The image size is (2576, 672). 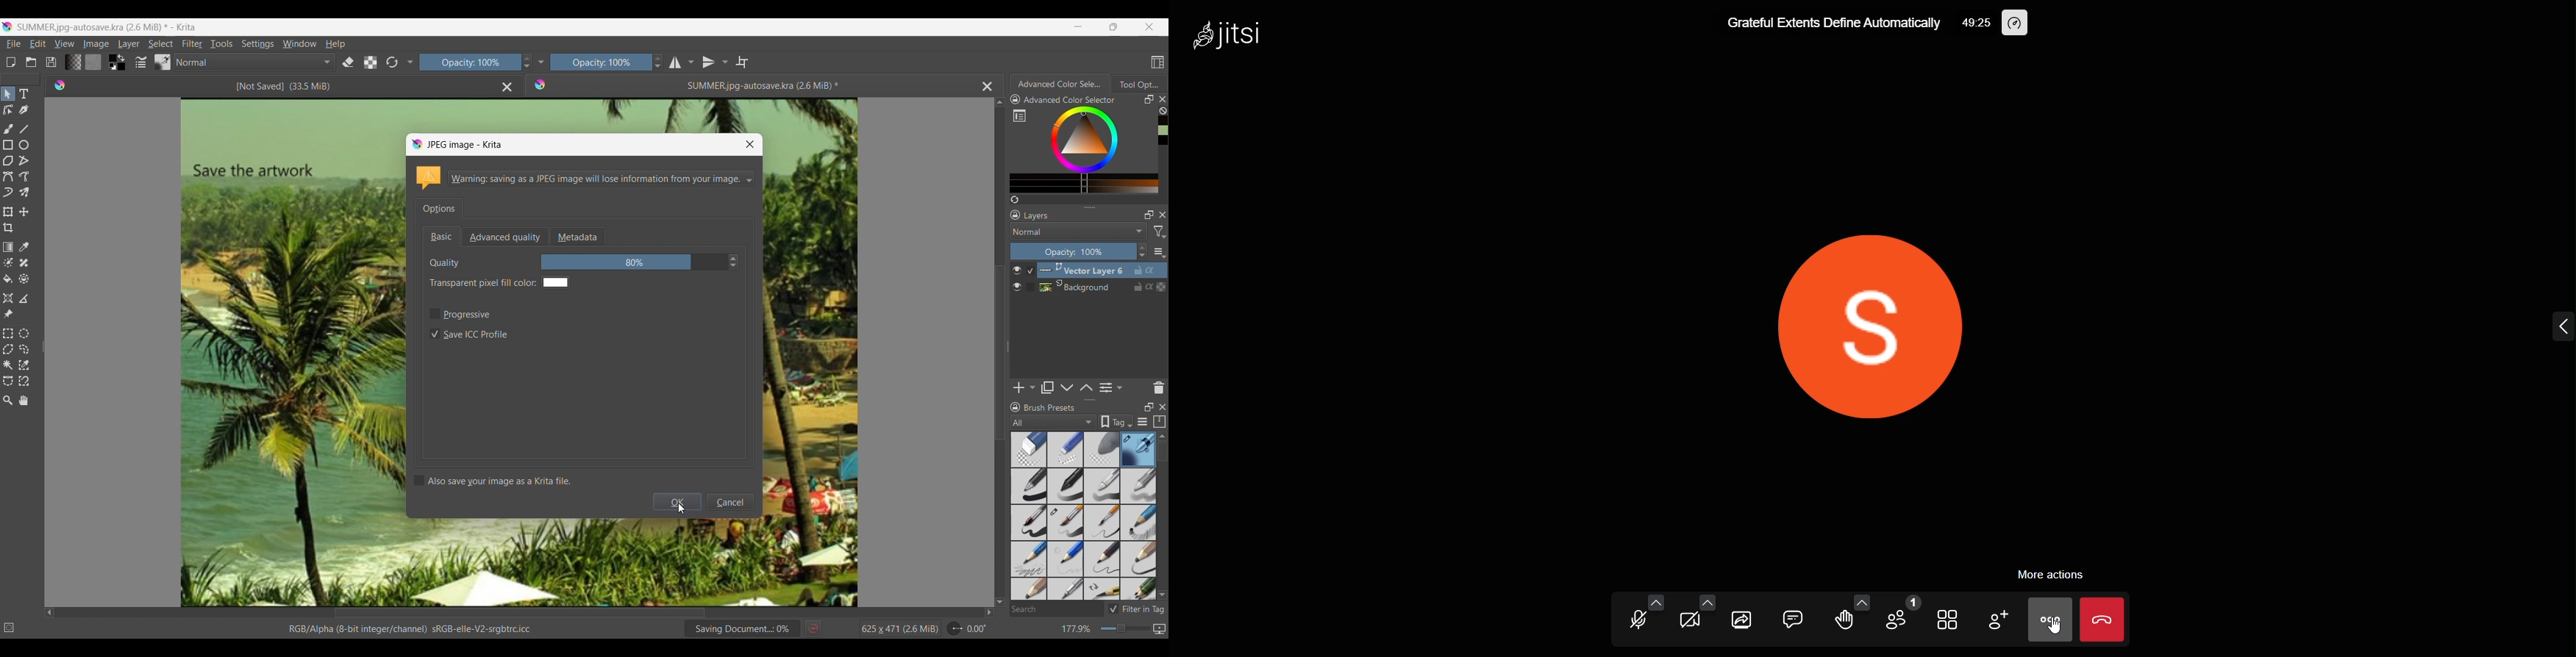 What do you see at coordinates (161, 44) in the screenshot?
I see `Select` at bounding box center [161, 44].